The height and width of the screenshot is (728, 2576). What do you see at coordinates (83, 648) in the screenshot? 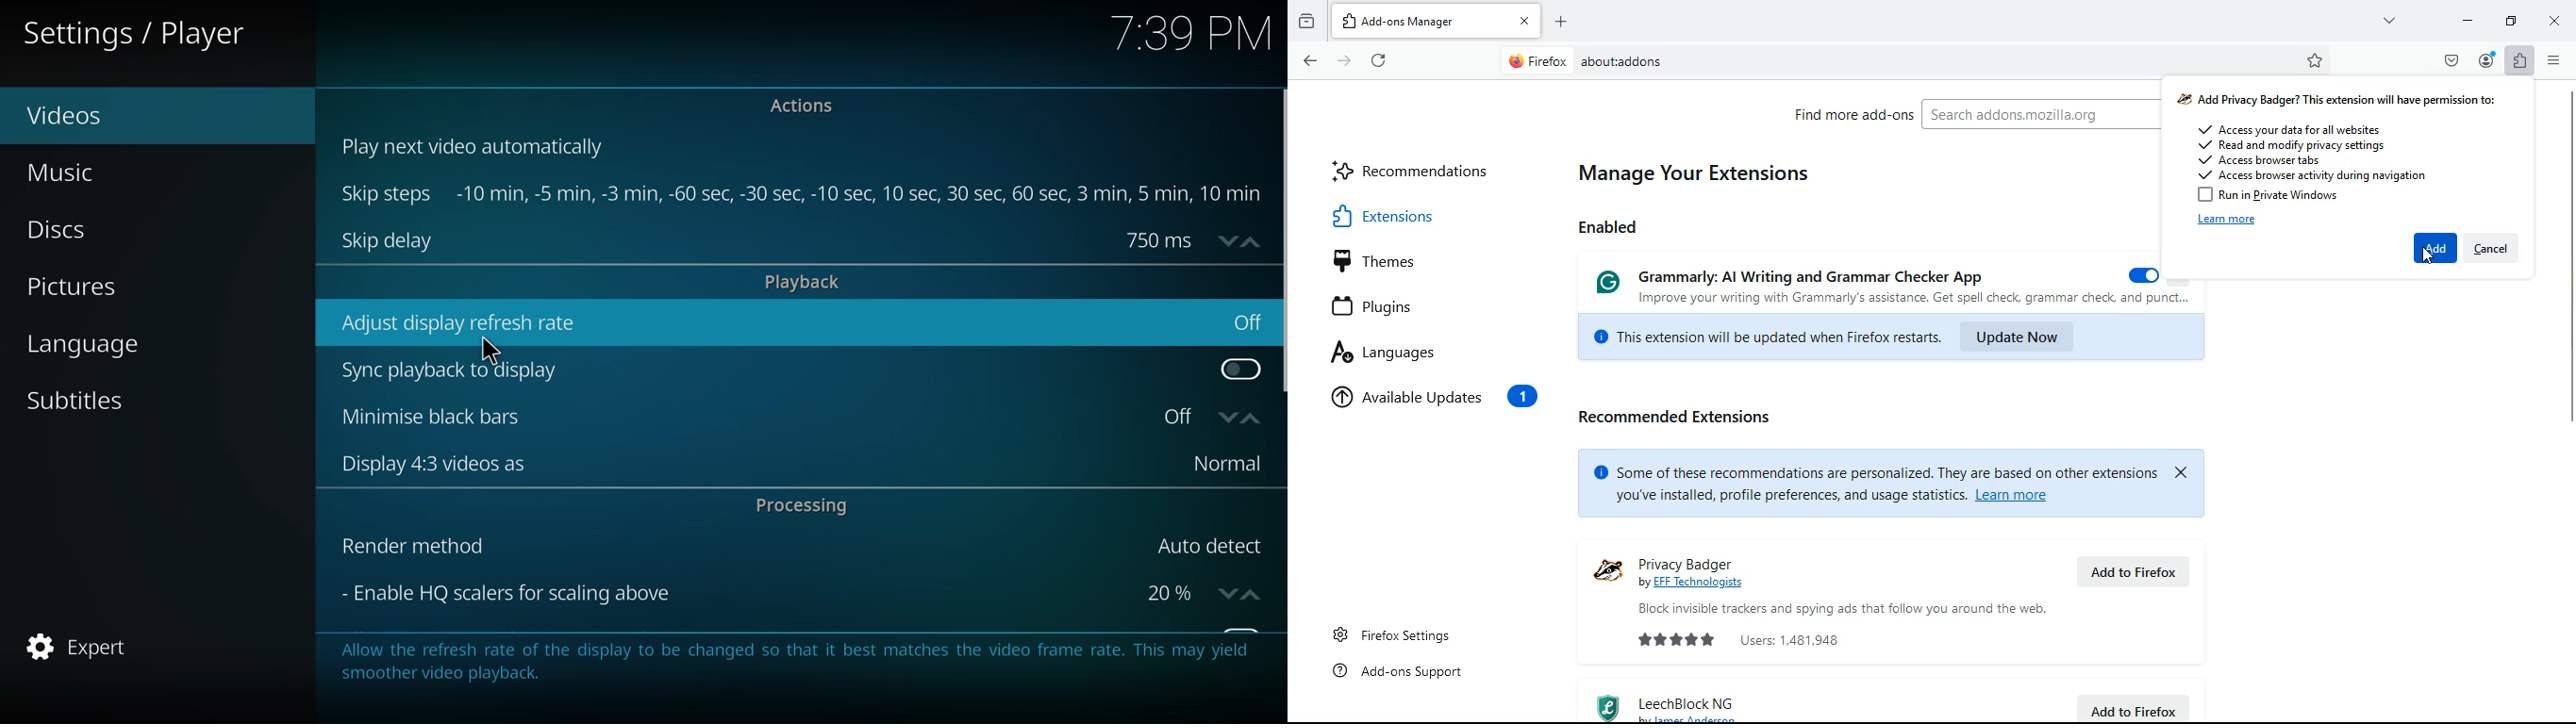
I see `expert` at bounding box center [83, 648].